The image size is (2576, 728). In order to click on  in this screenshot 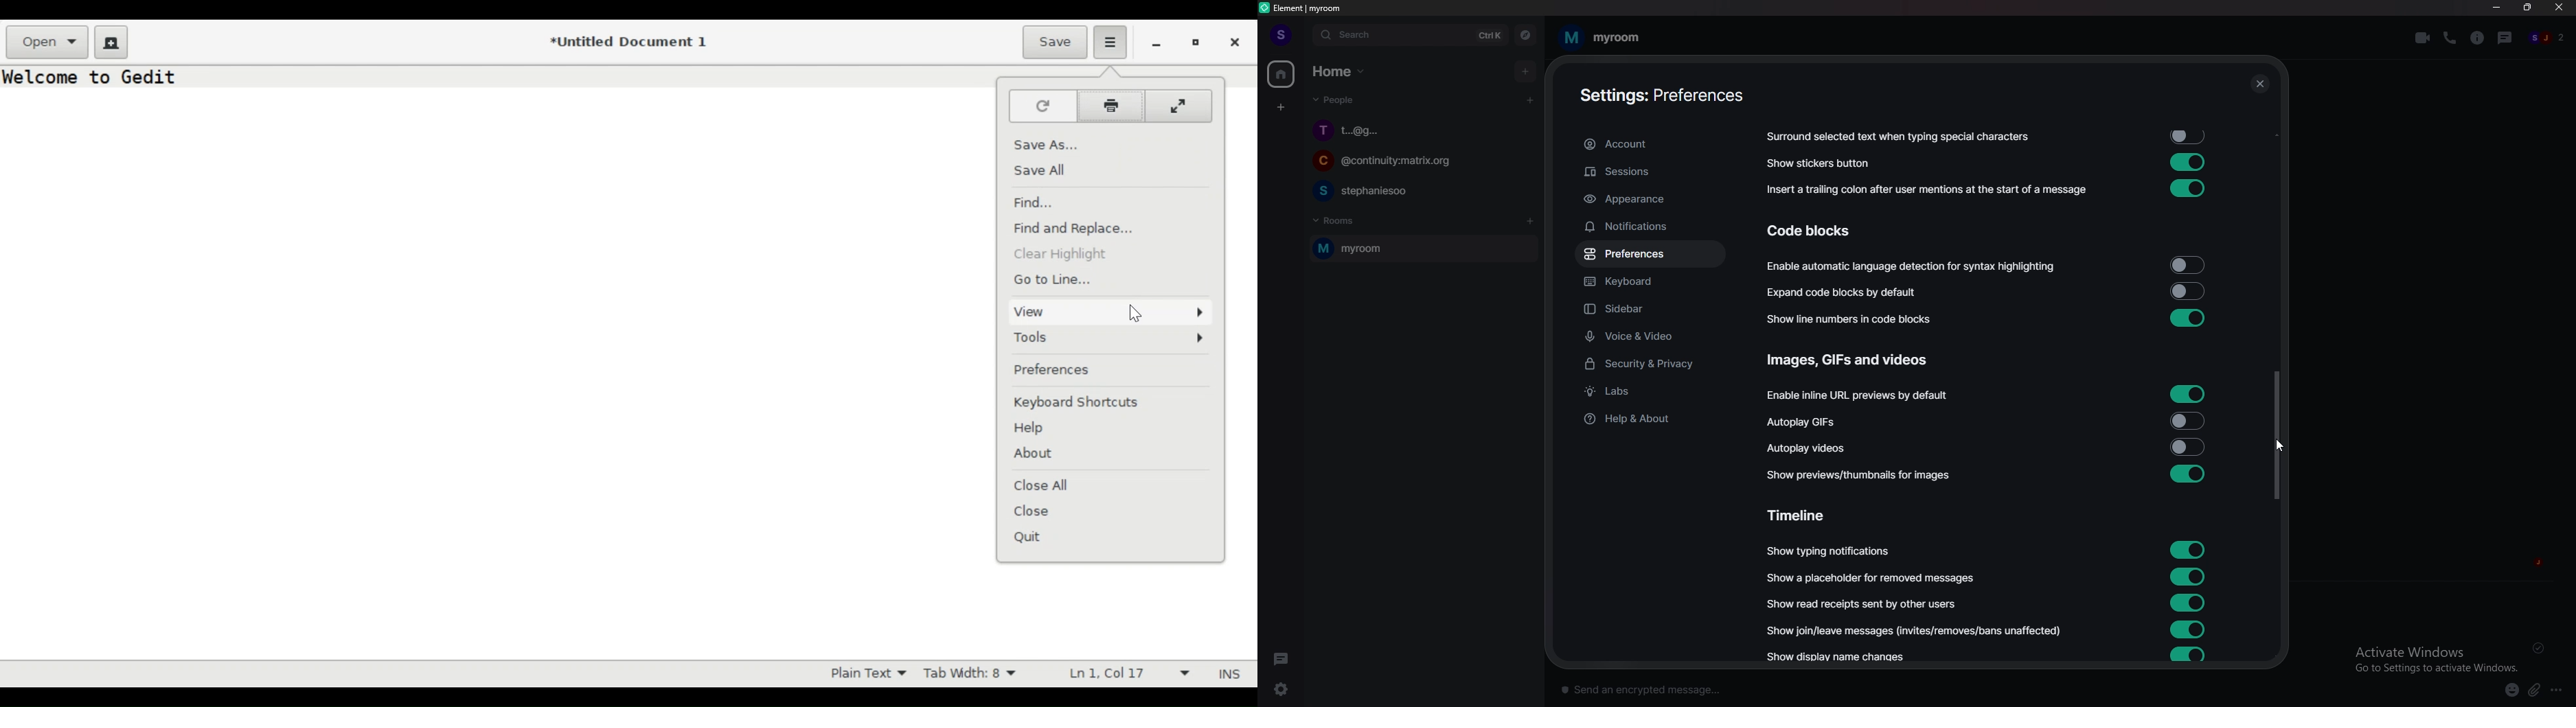, I will do `click(2542, 648)`.